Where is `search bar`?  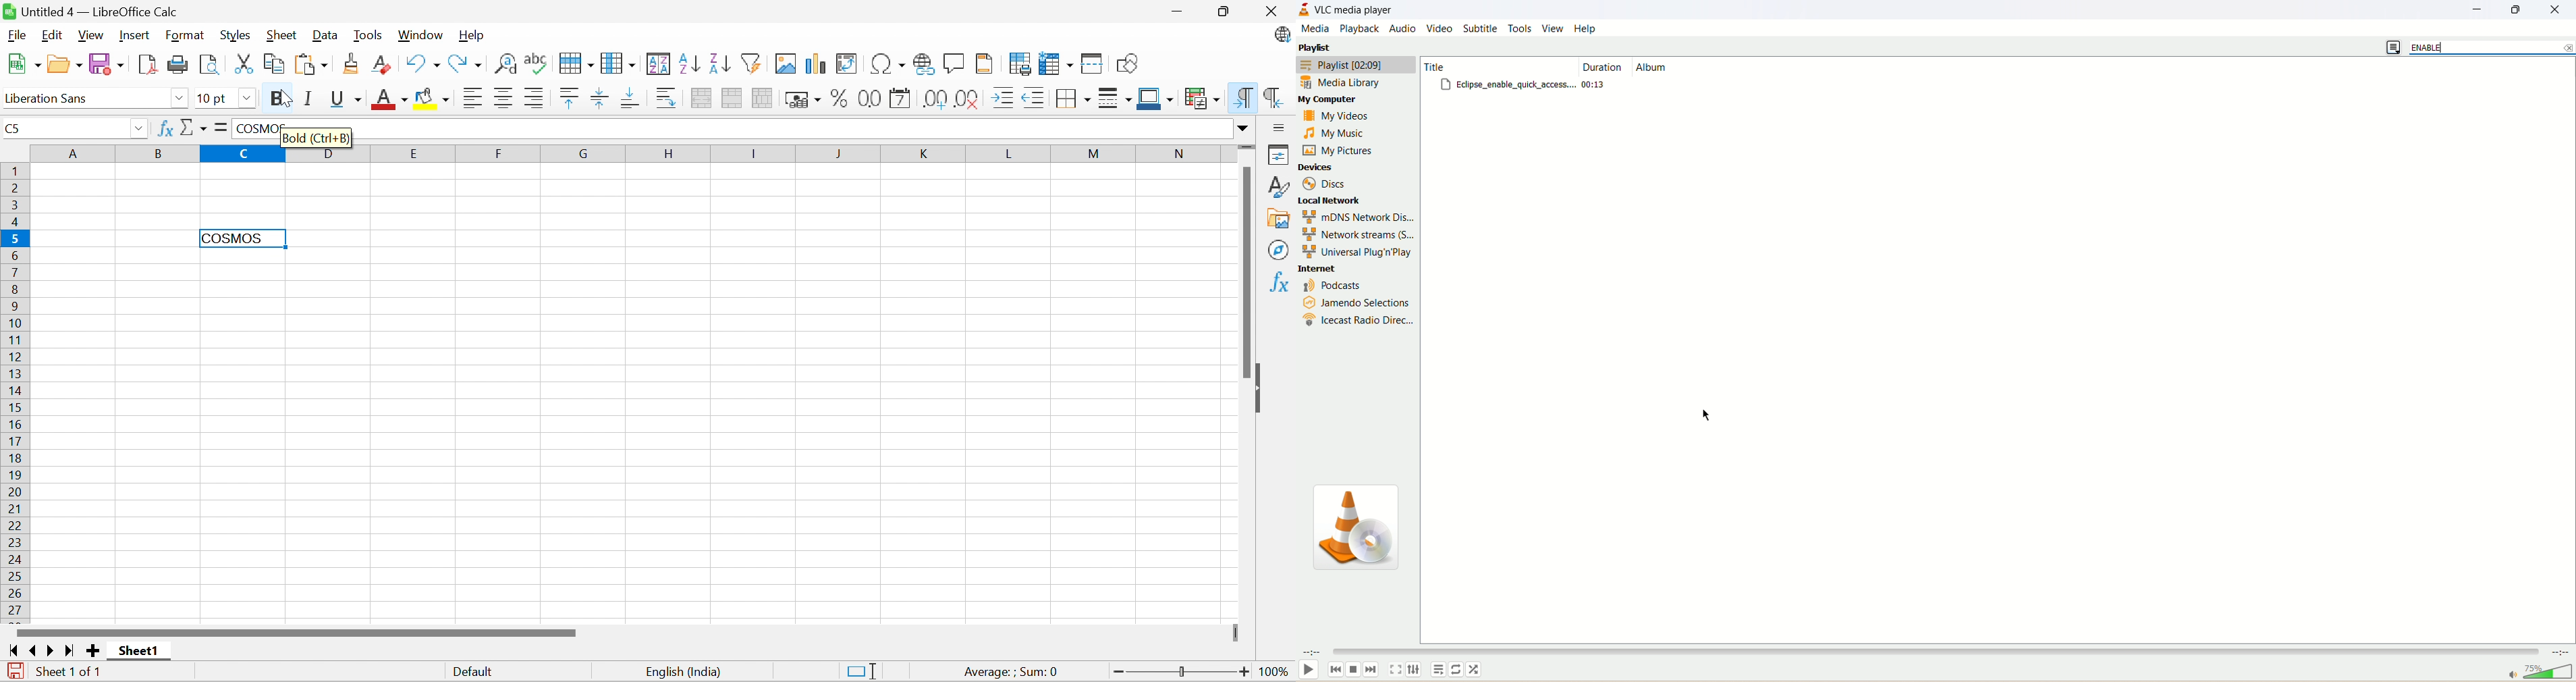 search bar is located at coordinates (2493, 47).